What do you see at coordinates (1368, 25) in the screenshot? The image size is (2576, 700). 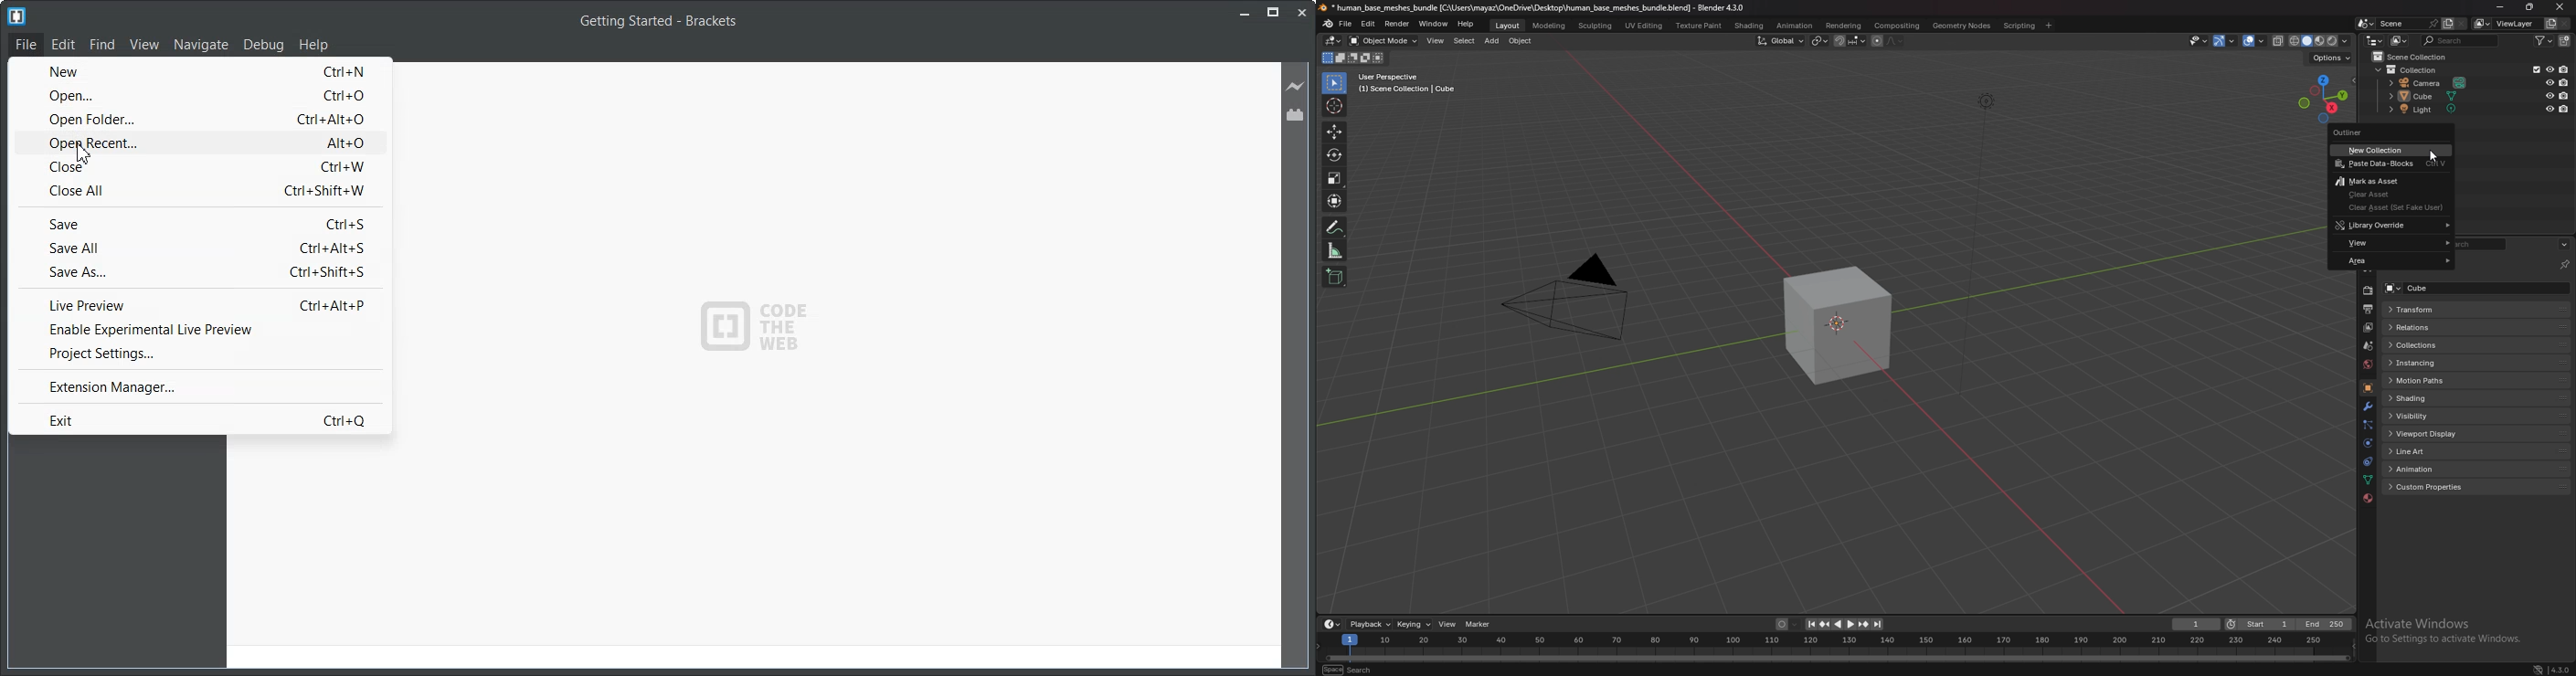 I see `edit` at bounding box center [1368, 25].